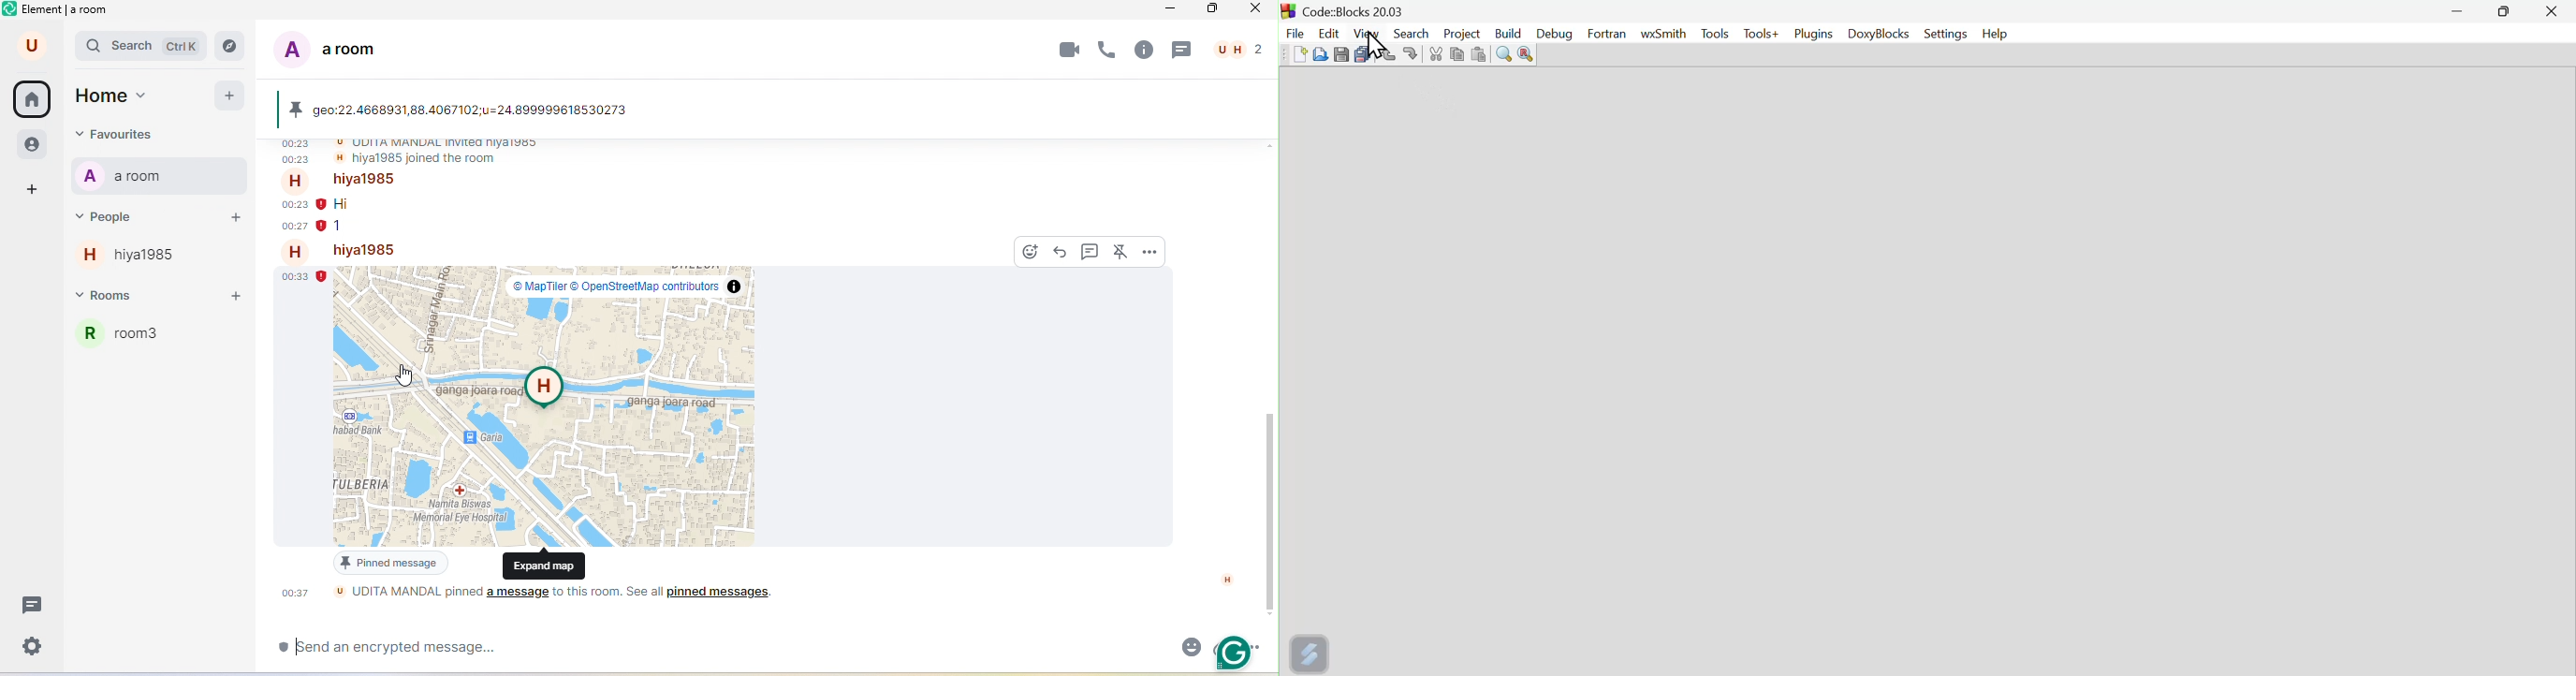 The height and width of the screenshot is (700, 2576). I want to click on grammarly extension, so click(1235, 654).